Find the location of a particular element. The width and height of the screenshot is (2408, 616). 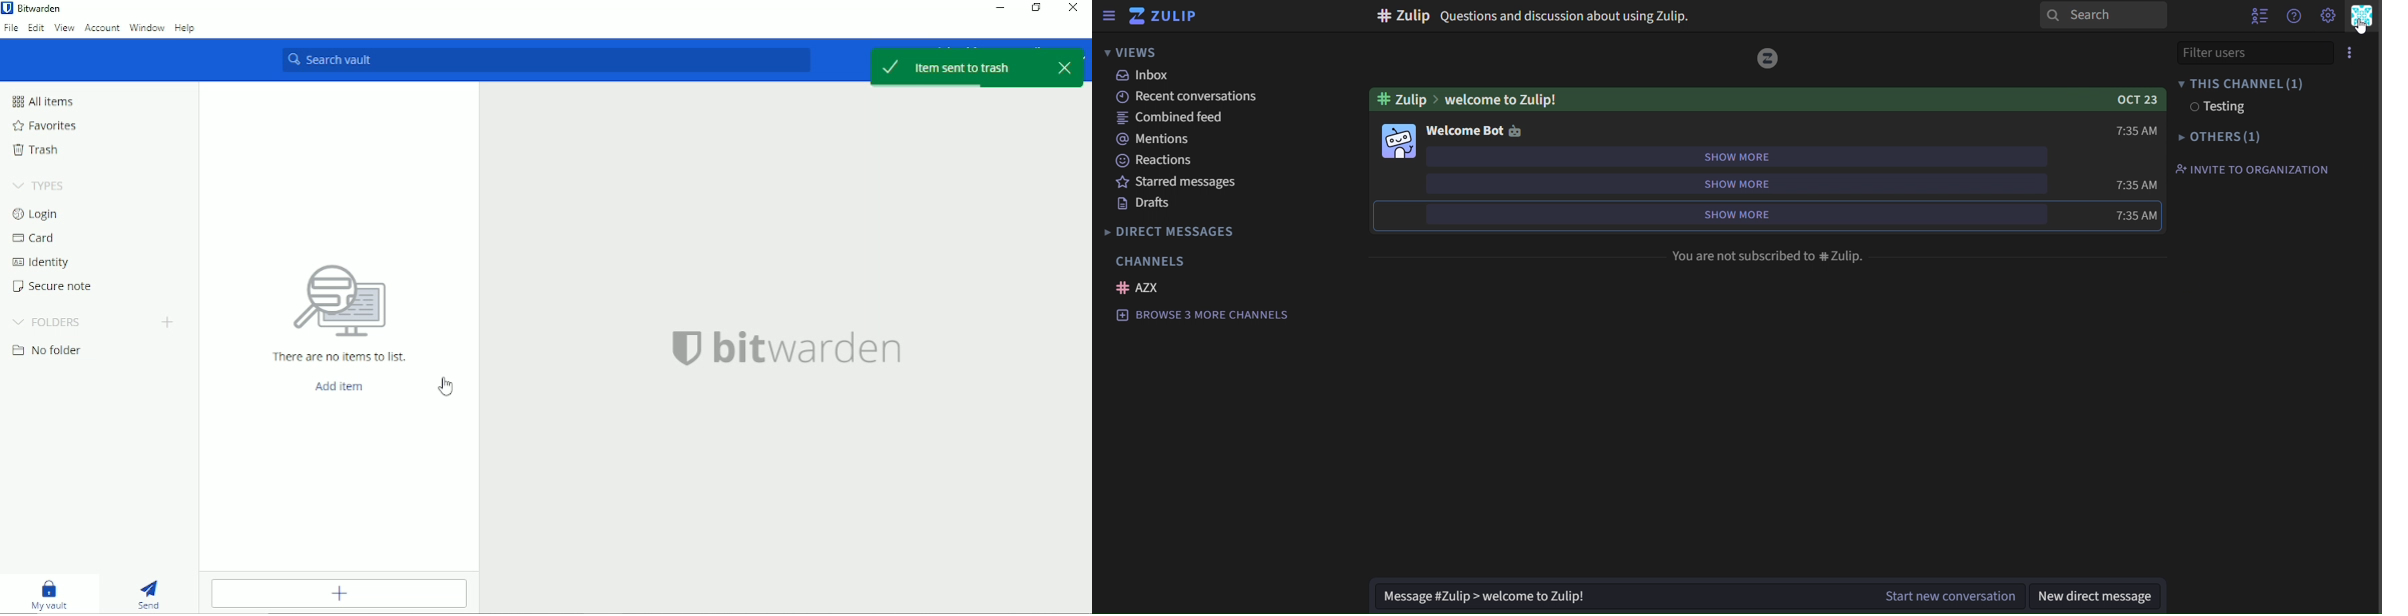

Oct23 is located at coordinates (2127, 100).